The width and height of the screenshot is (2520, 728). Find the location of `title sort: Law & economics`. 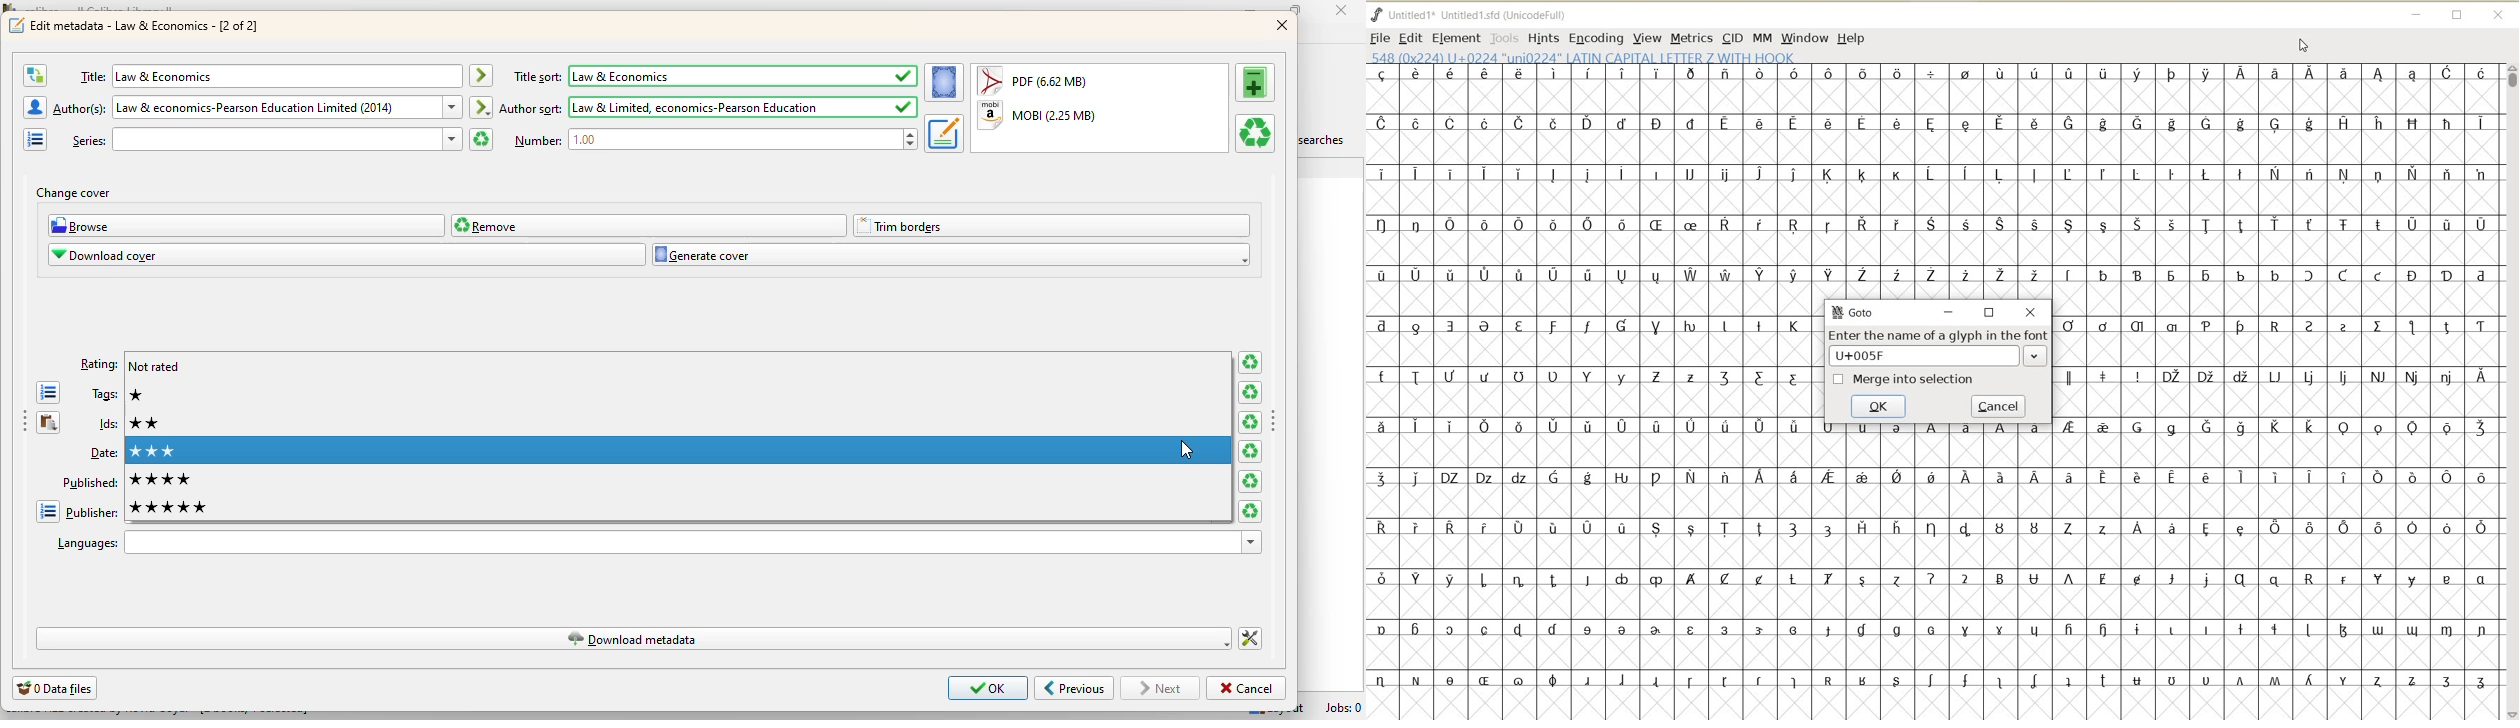

title sort: Law & economics is located at coordinates (715, 76).